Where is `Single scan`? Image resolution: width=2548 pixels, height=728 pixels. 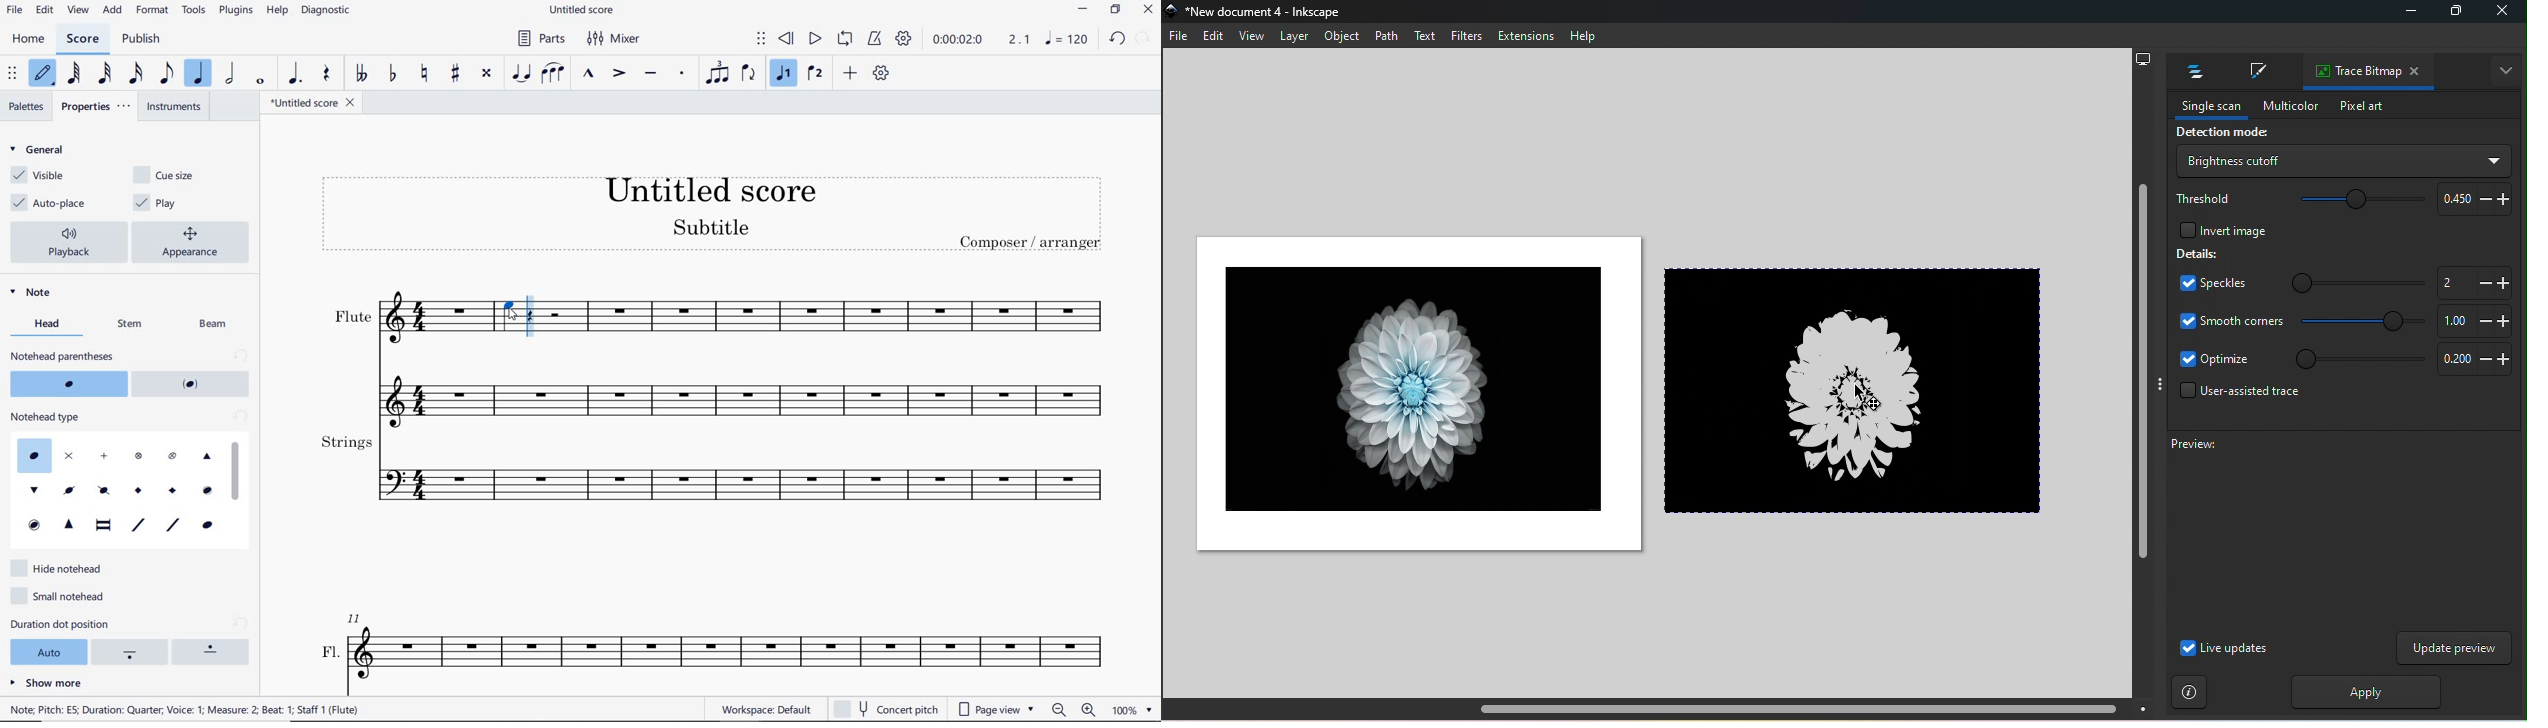 Single scan is located at coordinates (2205, 107).